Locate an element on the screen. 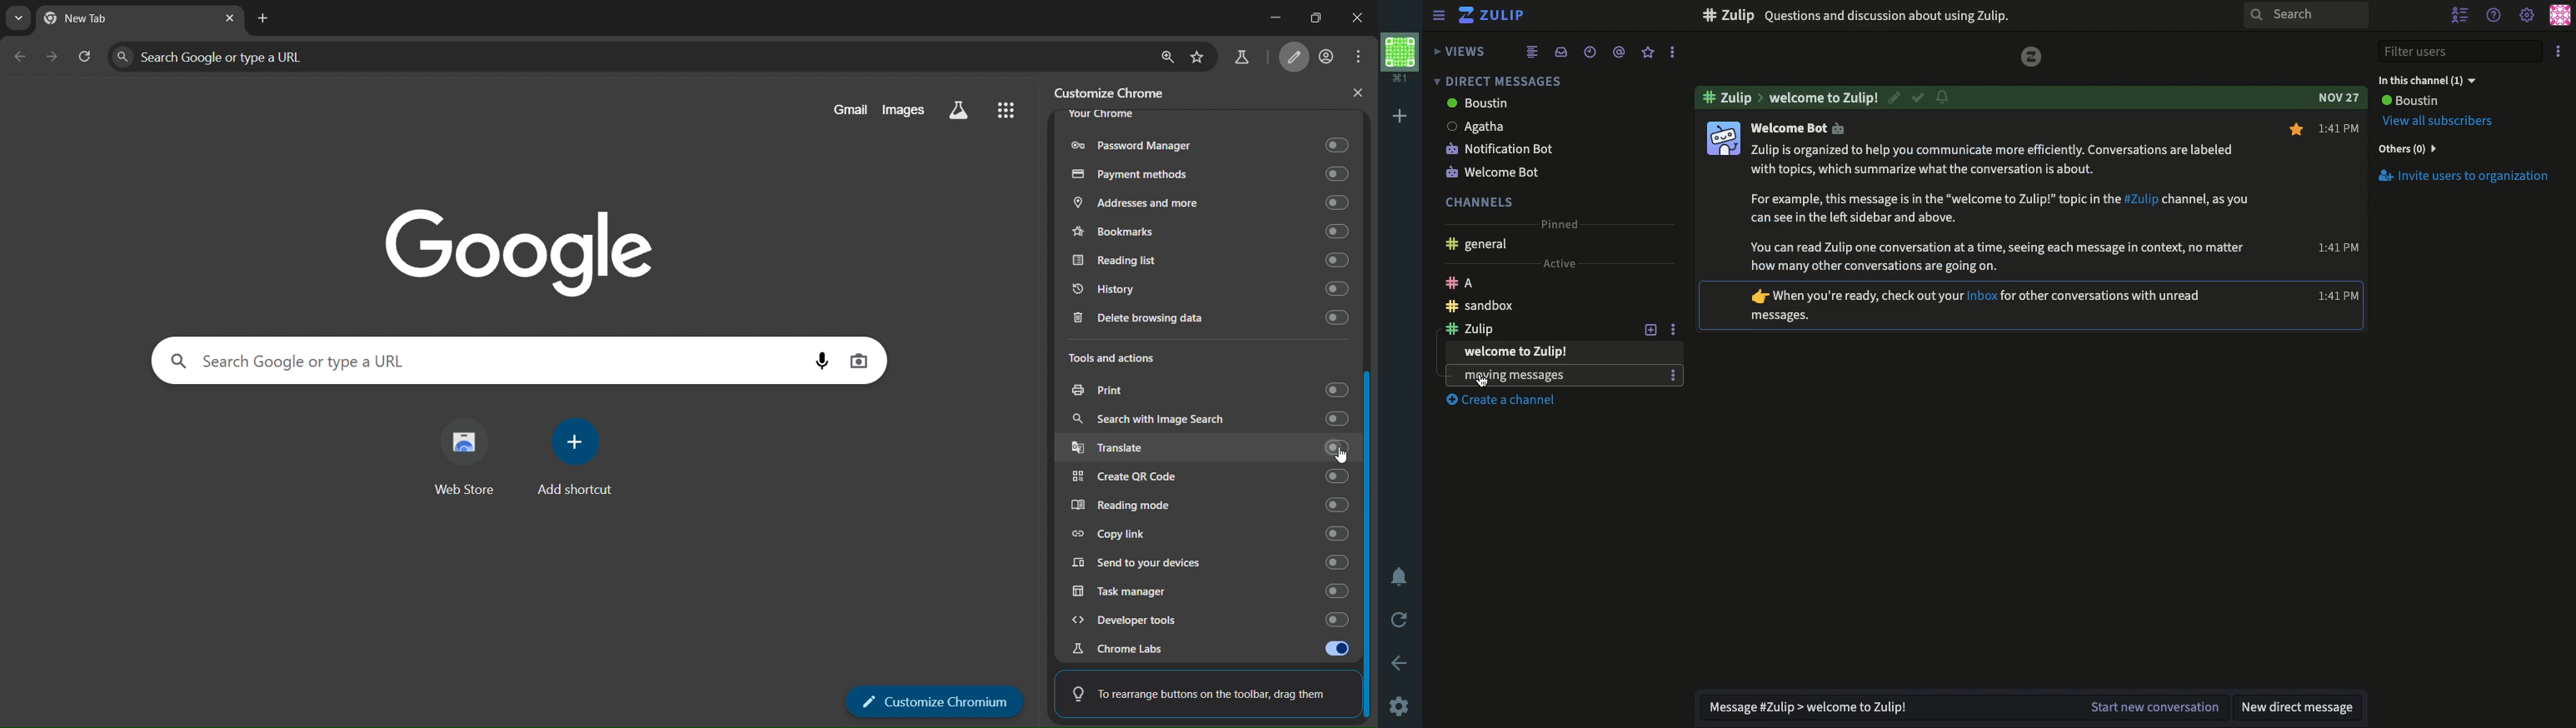 The width and height of the screenshot is (2576, 728). current tab is located at coordinates (100, 20).